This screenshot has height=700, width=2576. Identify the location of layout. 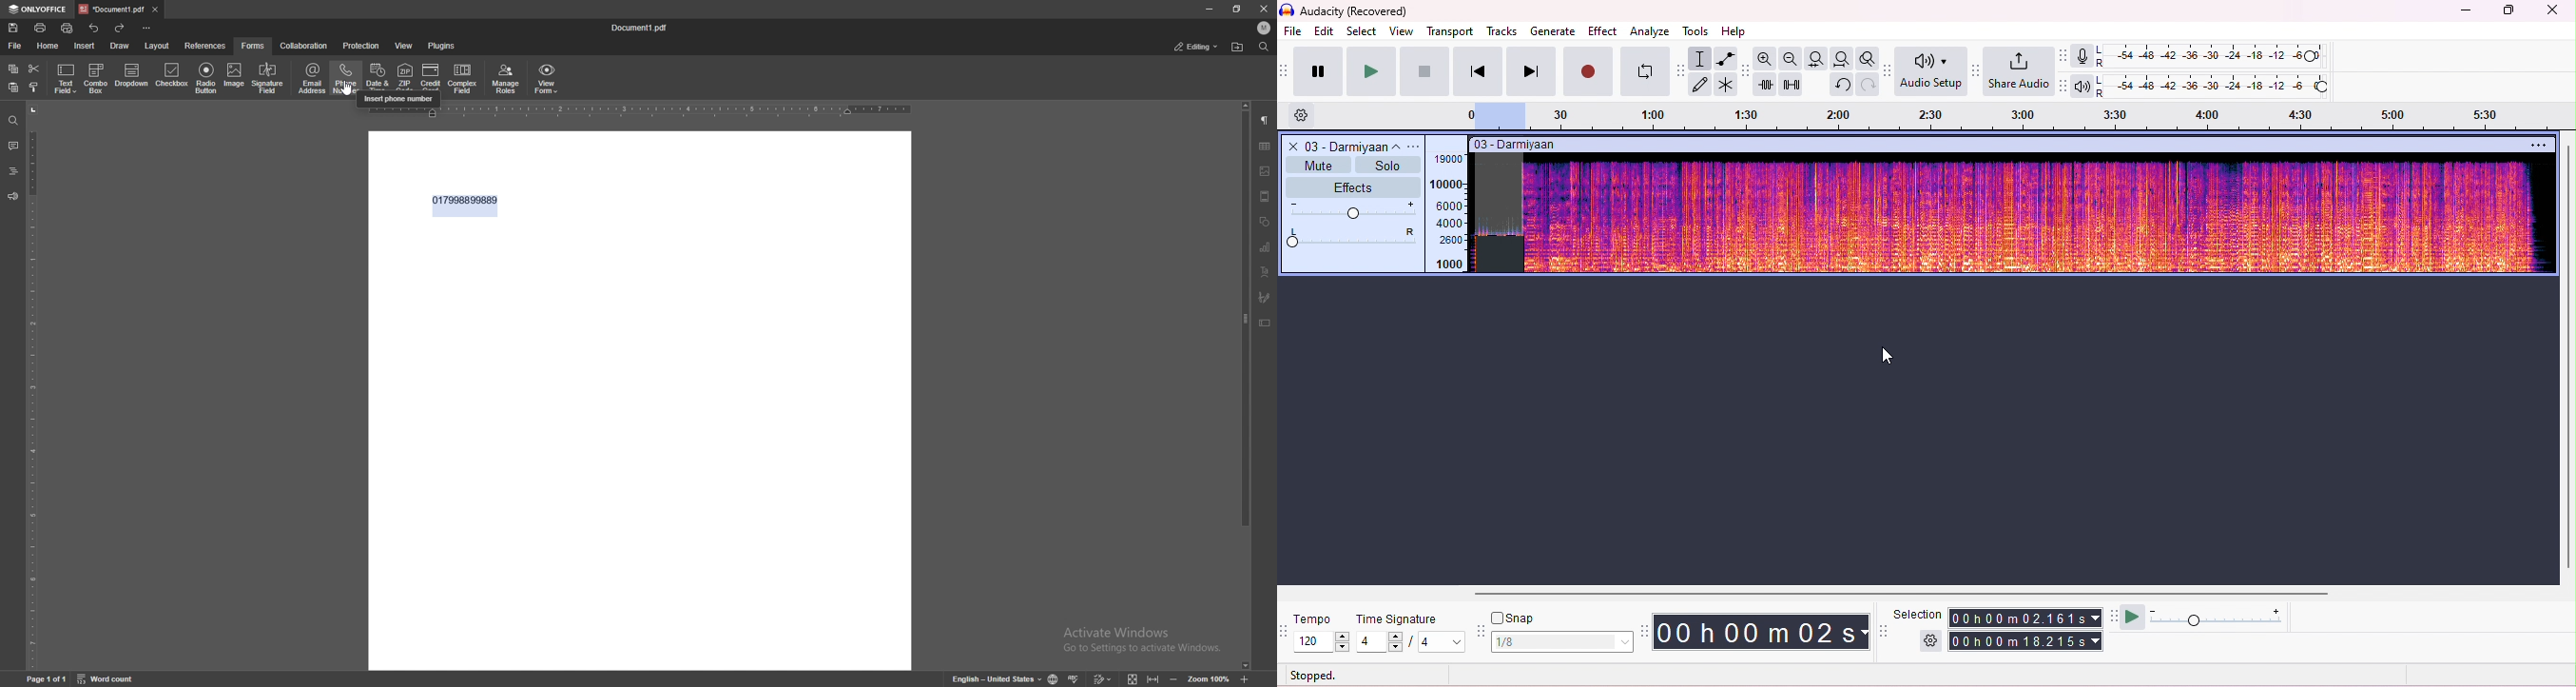
(158, 45).